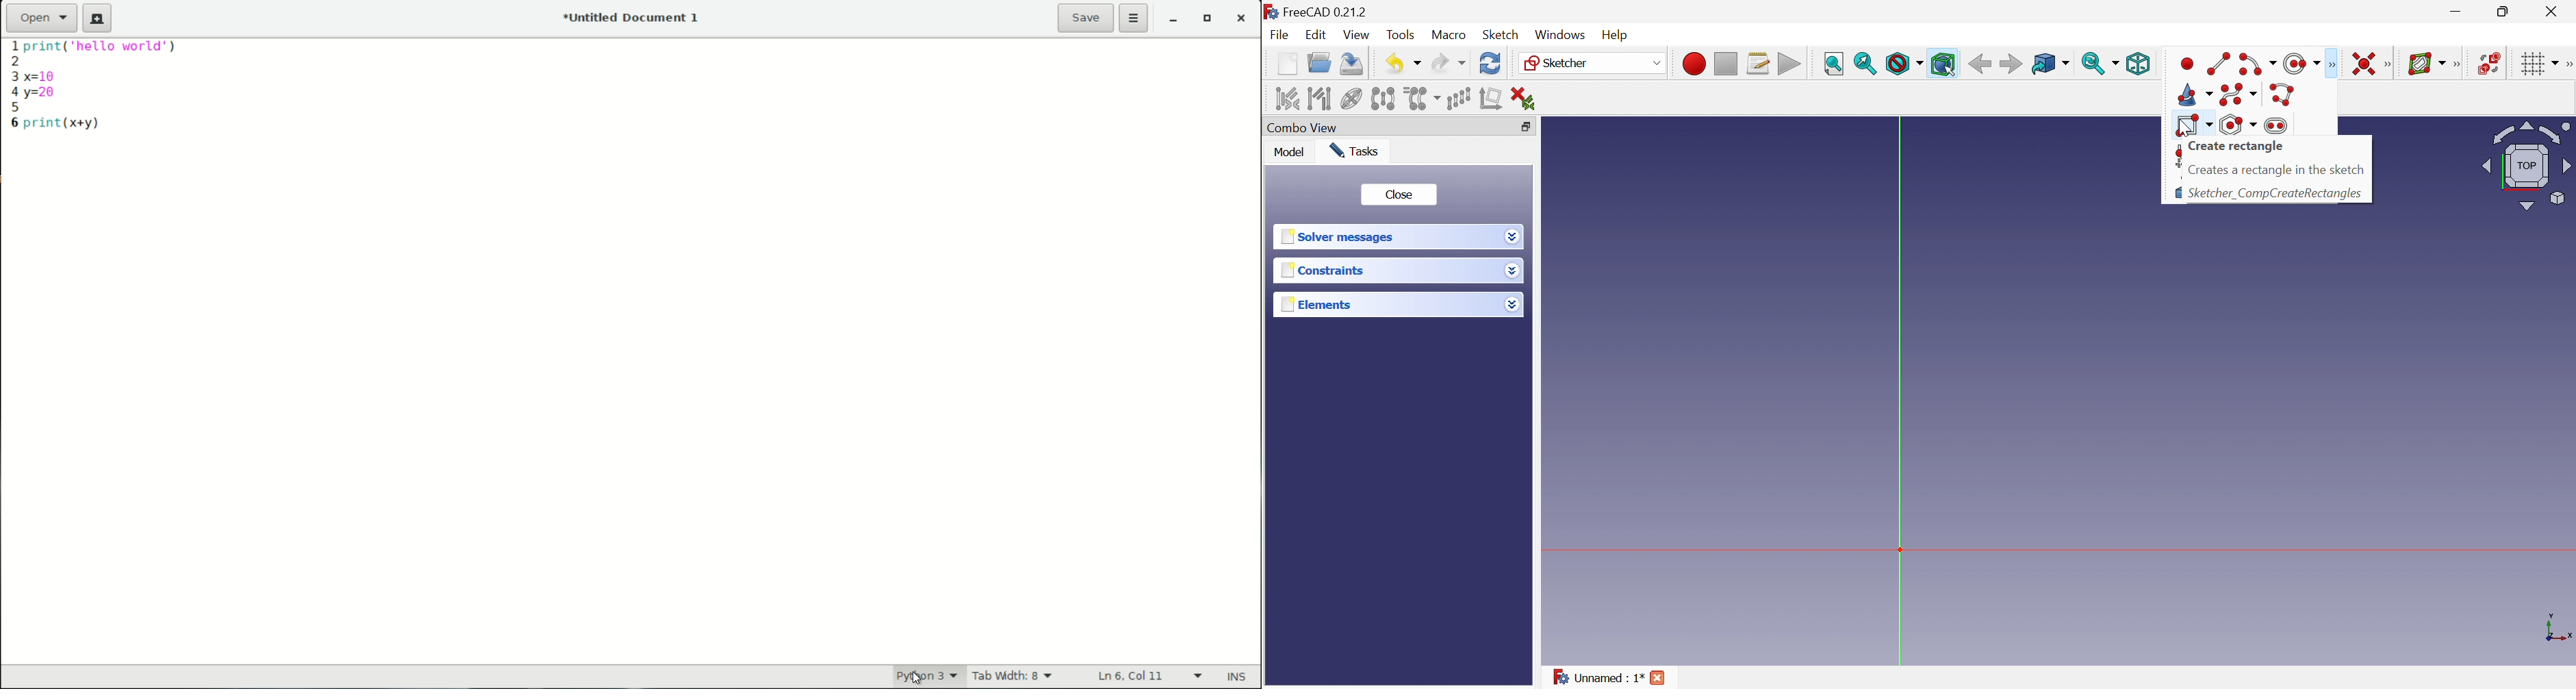 The width and height of the screenshot is (2576, 700). I want to click on Create polyline, so click(2284, 95).